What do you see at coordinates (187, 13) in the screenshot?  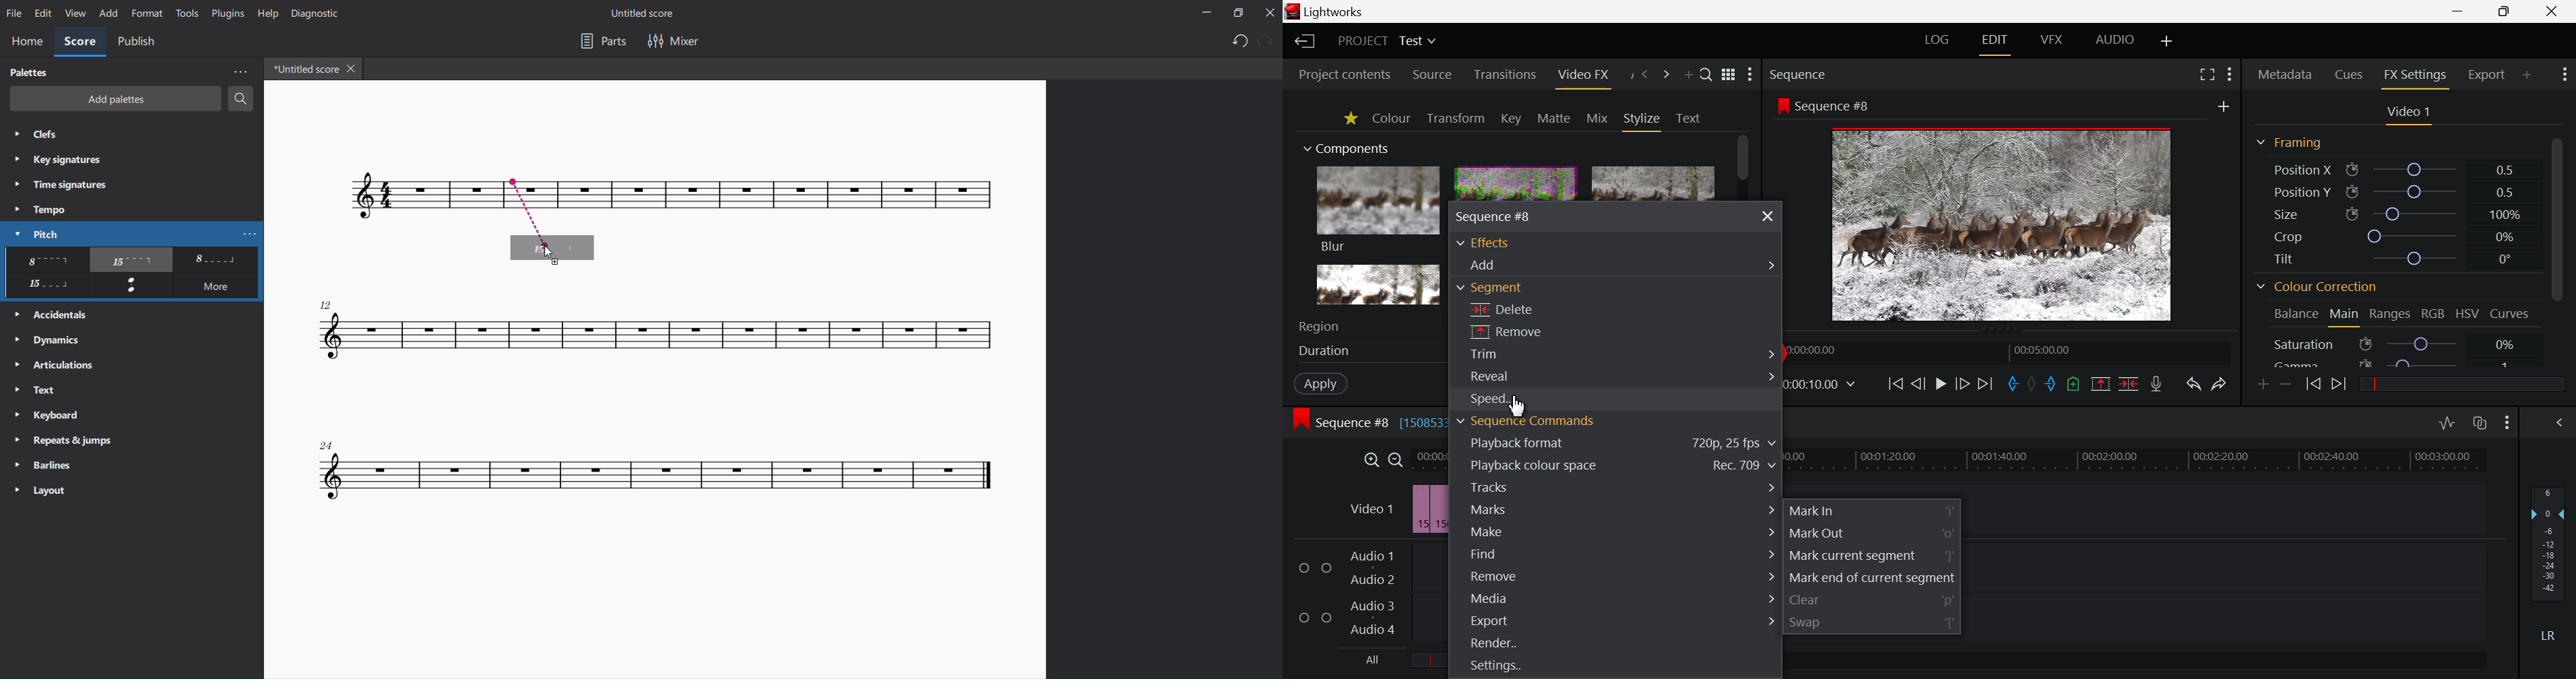 I see `tools` at bounding box center [187, 13].